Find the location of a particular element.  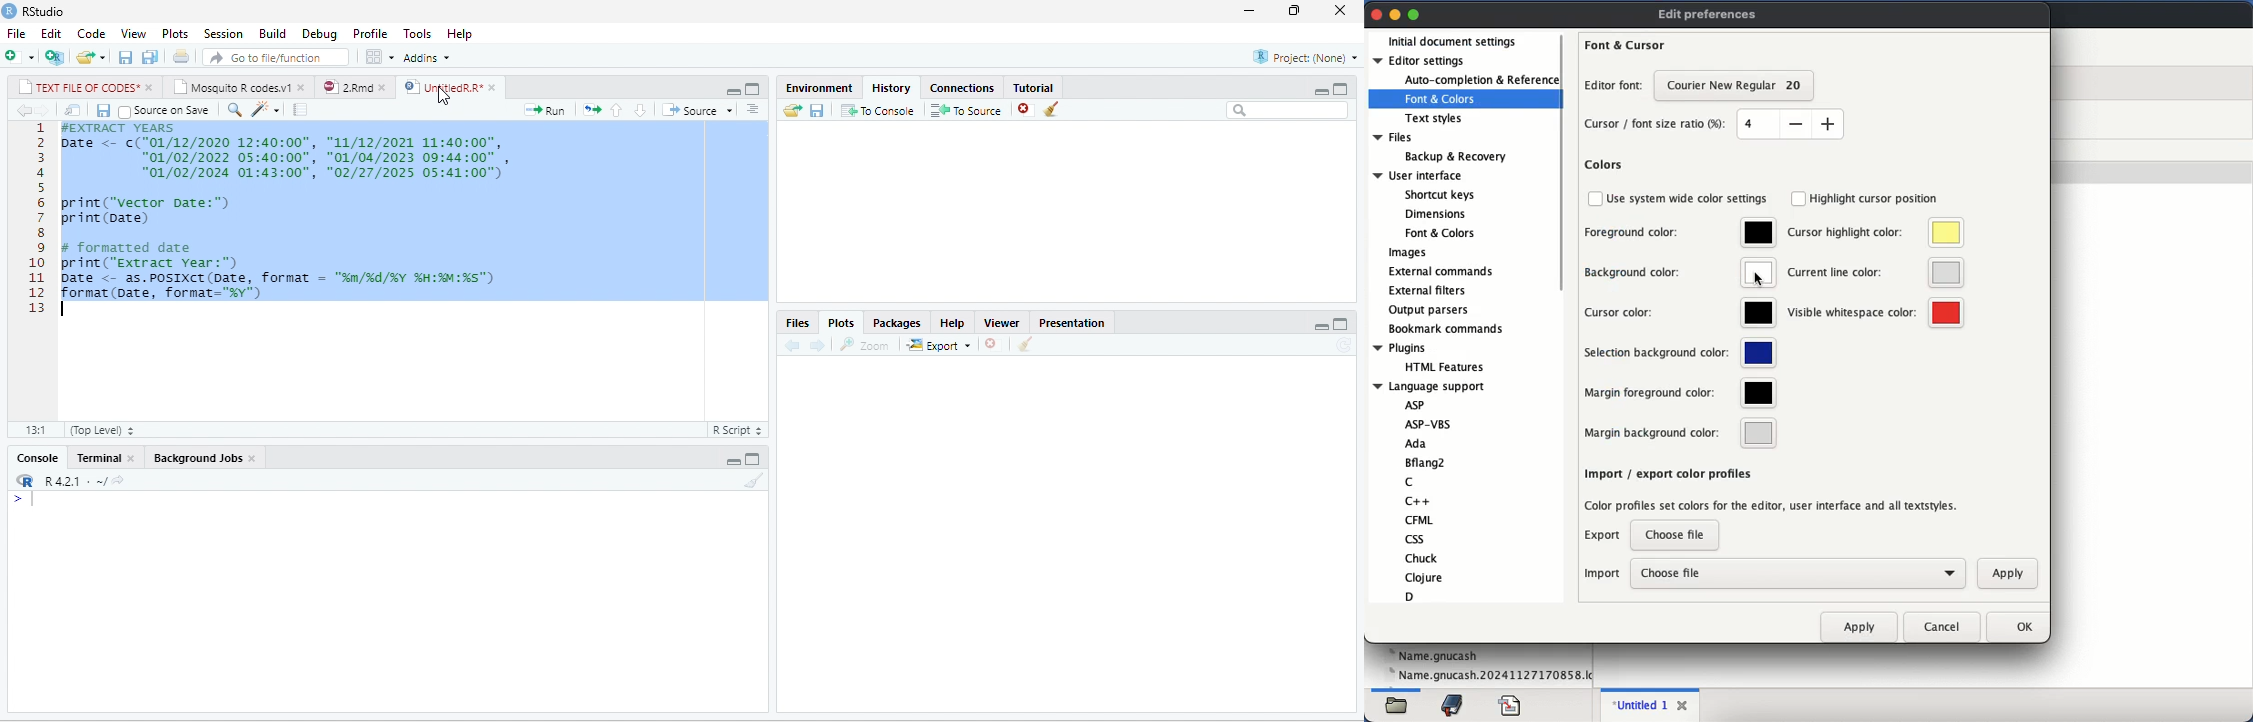

save all is located at coordinates (149, 56).